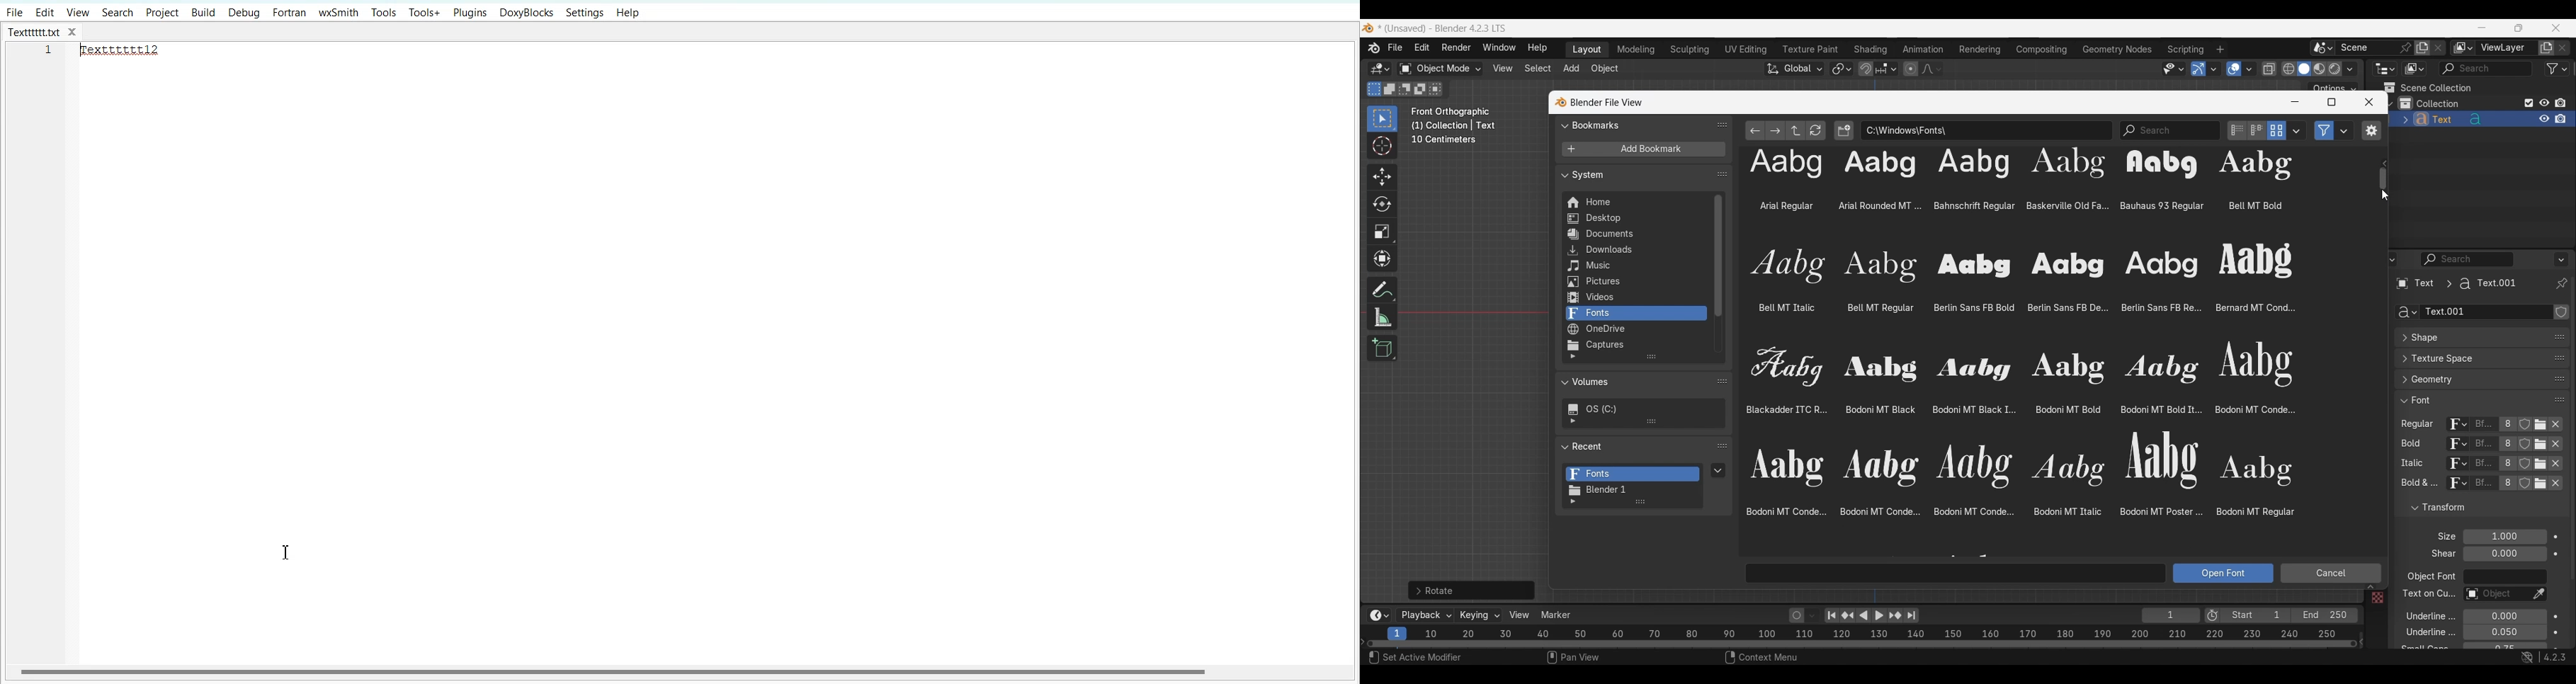 The height and width of the screenshot is (700, 2576). I want to click on Editor type, so click(2385, 68).